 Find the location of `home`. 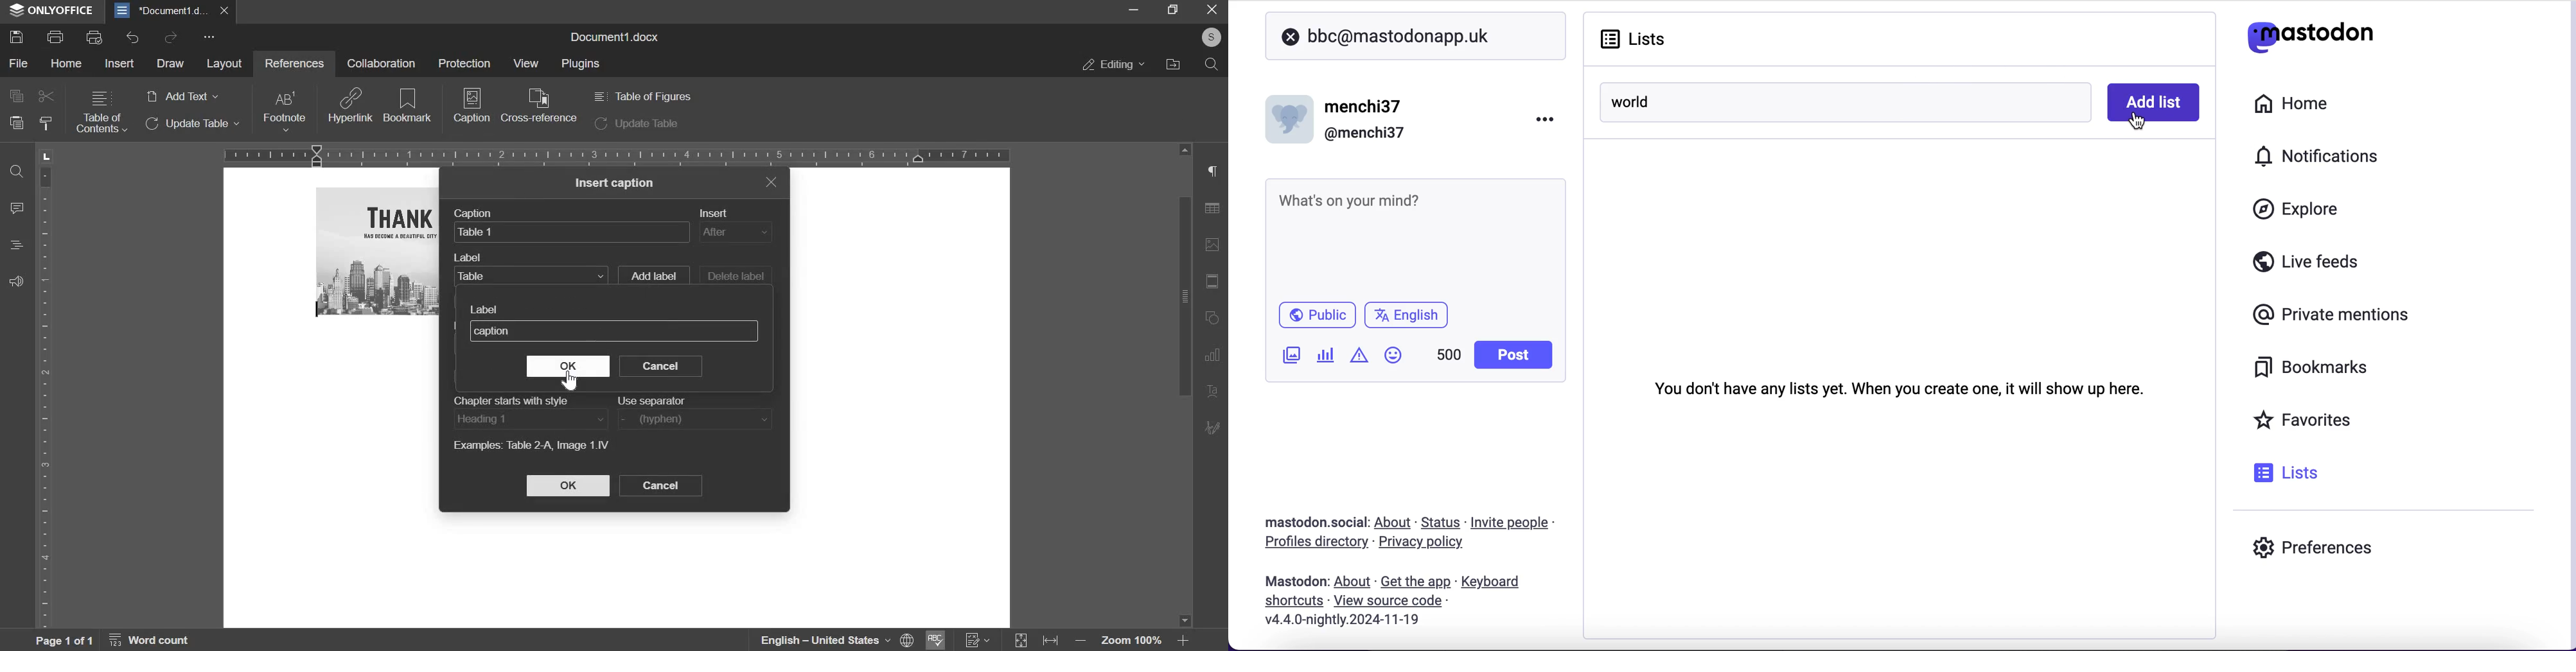

home is located at coordinates (2289, 104).